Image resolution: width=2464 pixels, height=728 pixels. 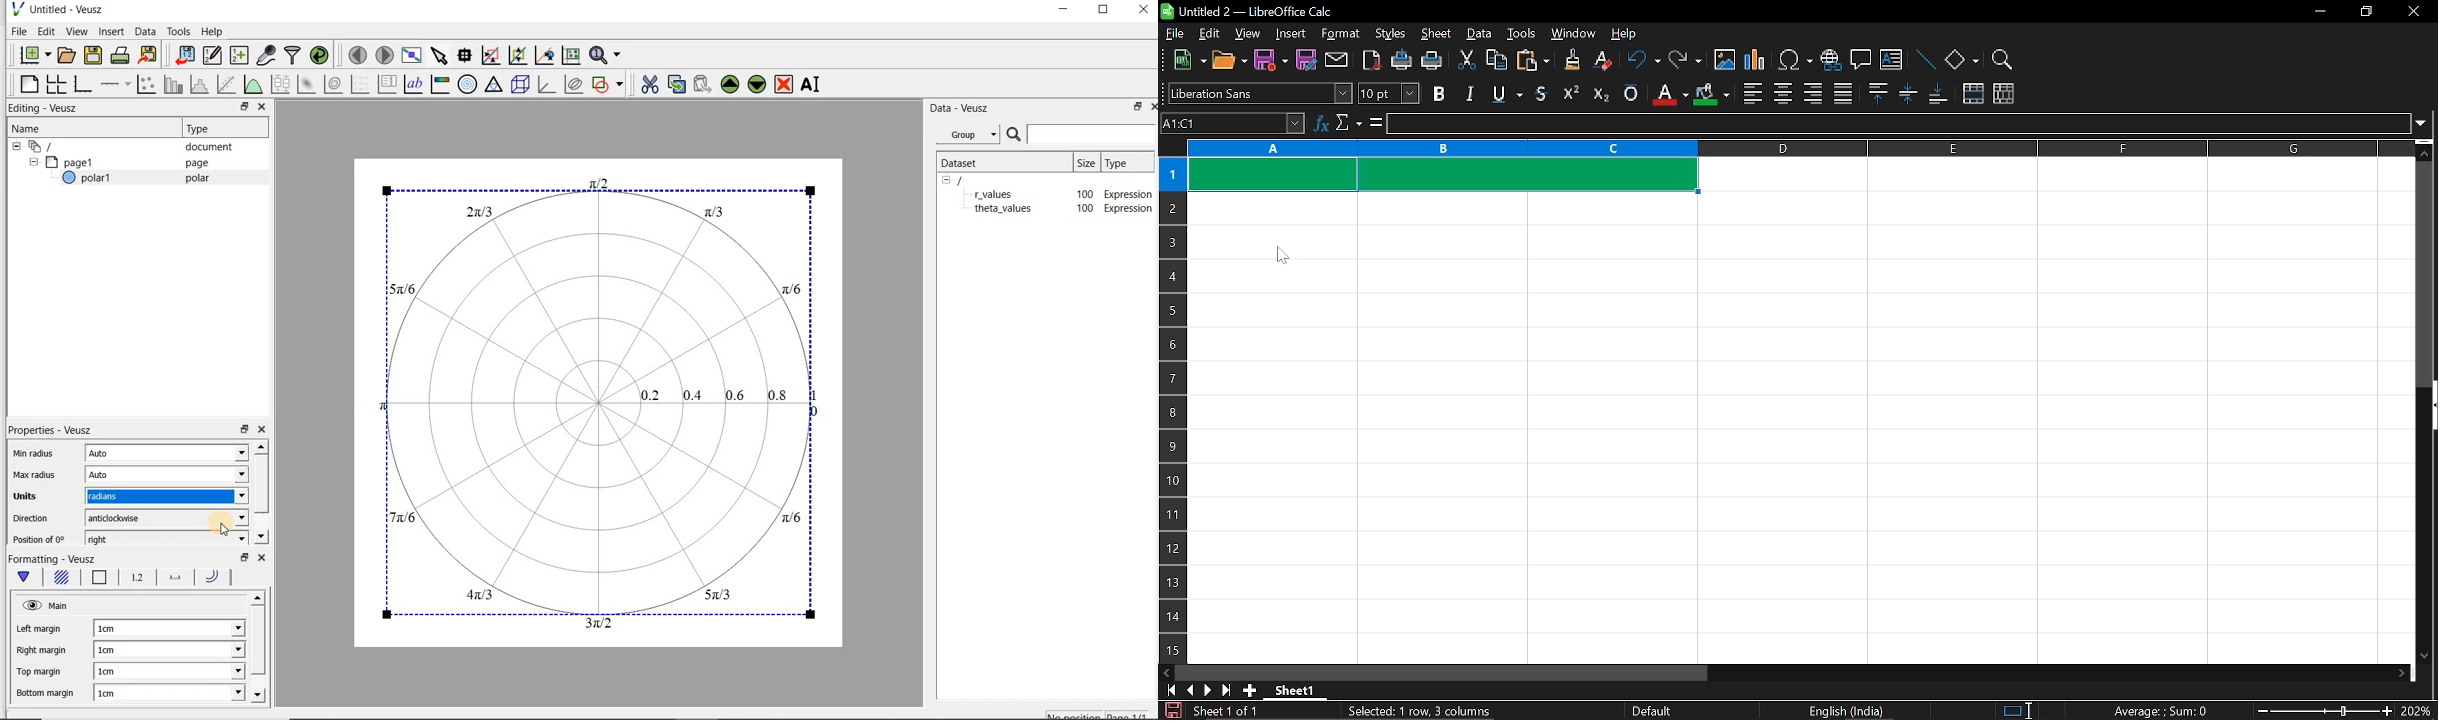 I want to click on vertical scrollbar, so click(x=2426, y=274).